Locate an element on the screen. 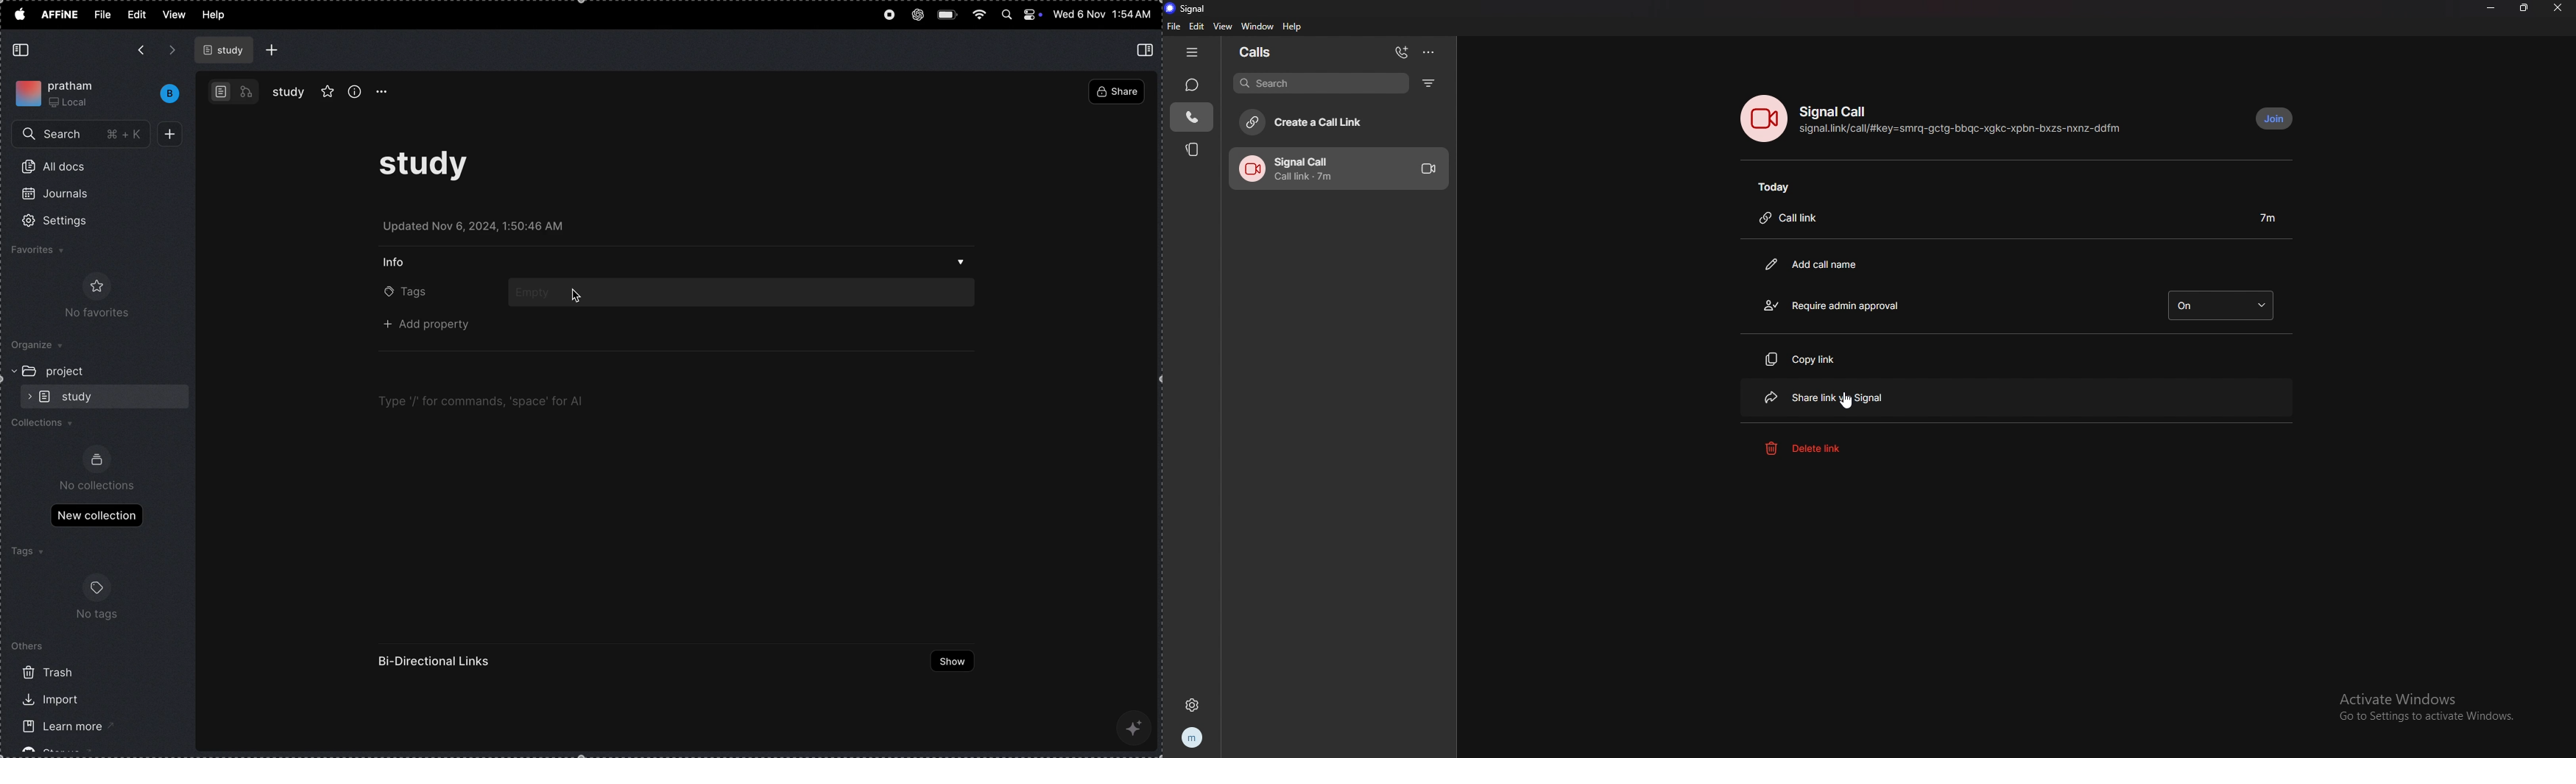 This screenshot has width=2576, height=784. add call name is located at coordinates (1821, 263).